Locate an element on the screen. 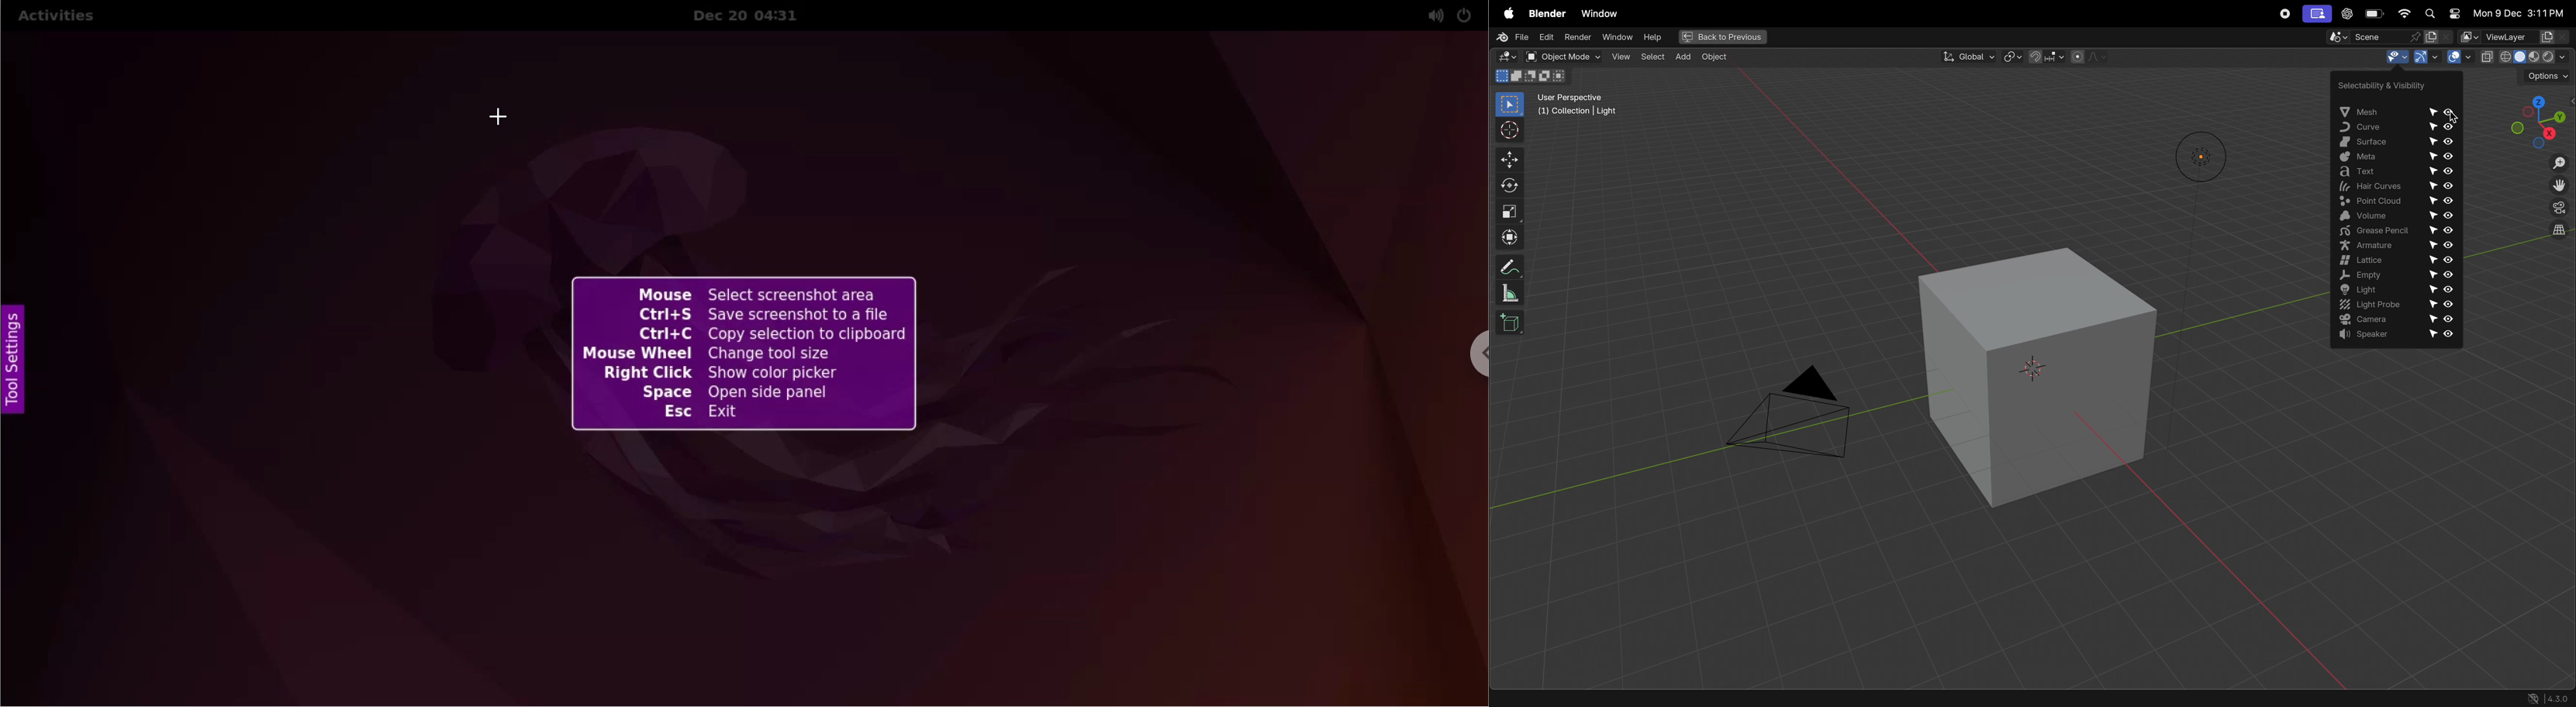 The height and width of the screenshot is (728, 2576).  is located at coordinates (1561, 58).